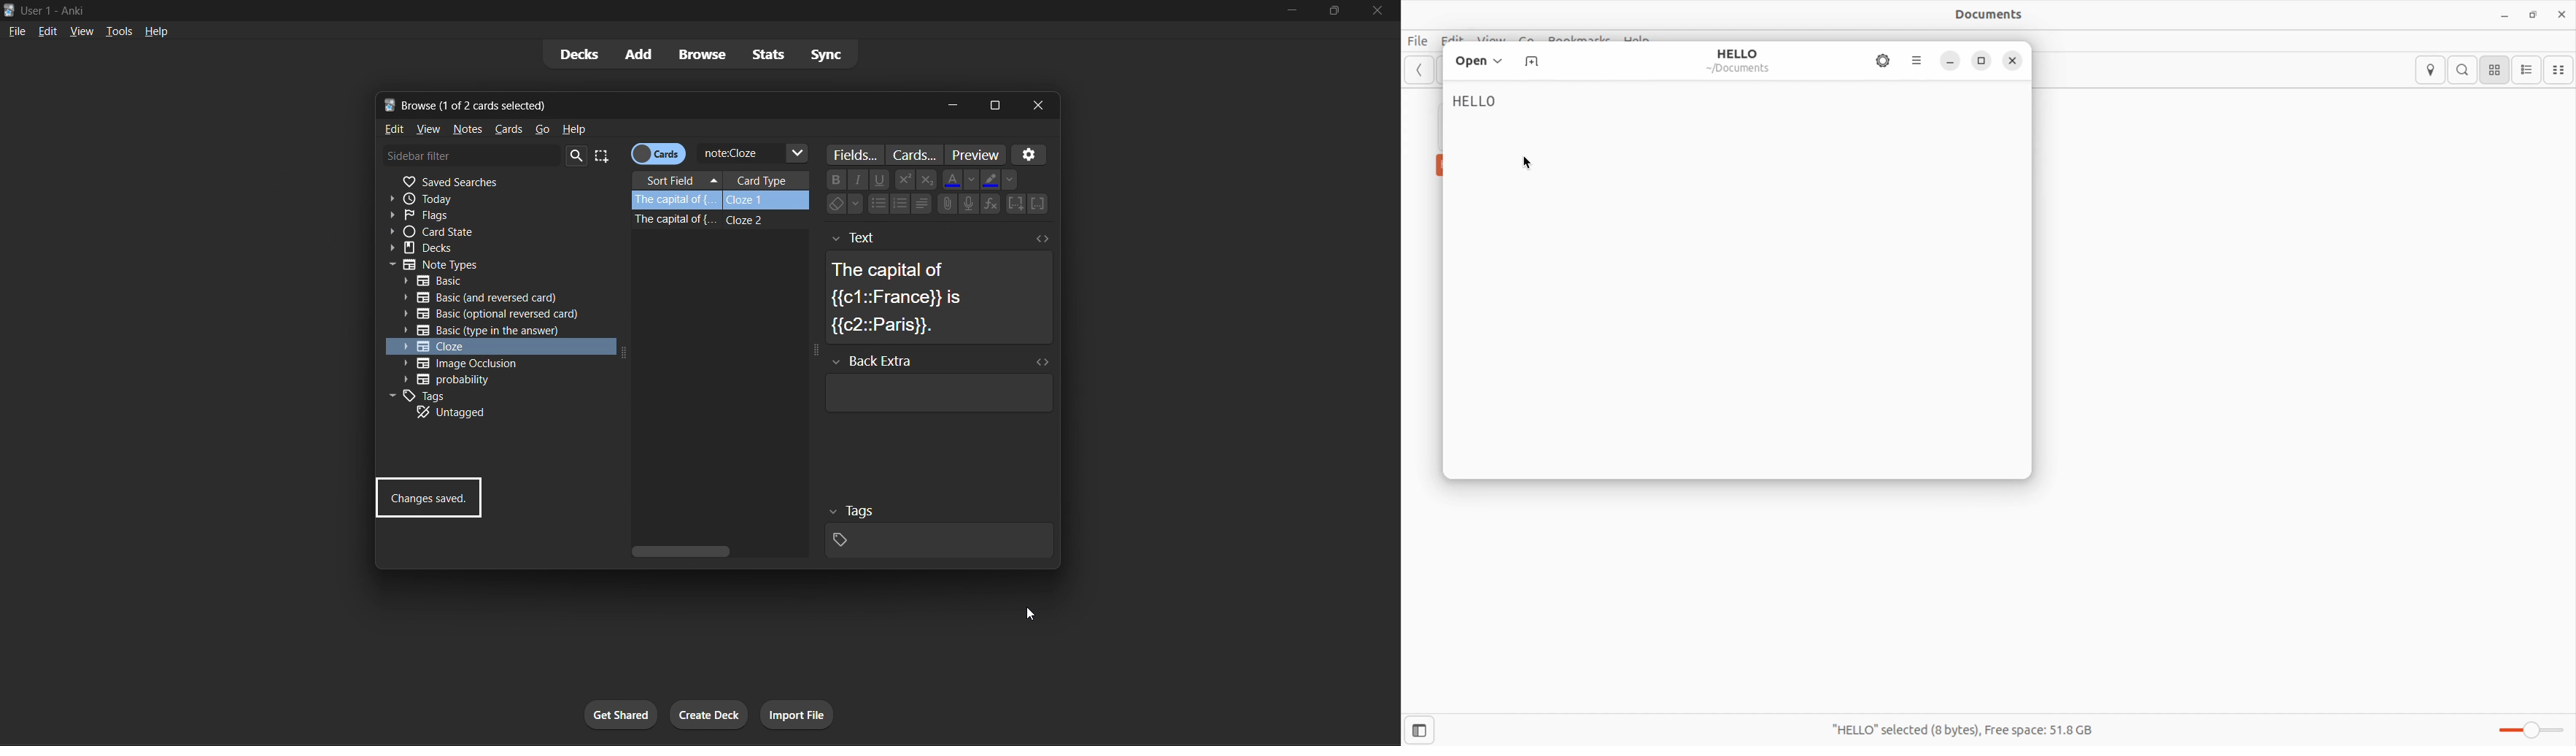 The height and width of the screenshot is (756, 2576). I want to click on view, so click(428, 130).